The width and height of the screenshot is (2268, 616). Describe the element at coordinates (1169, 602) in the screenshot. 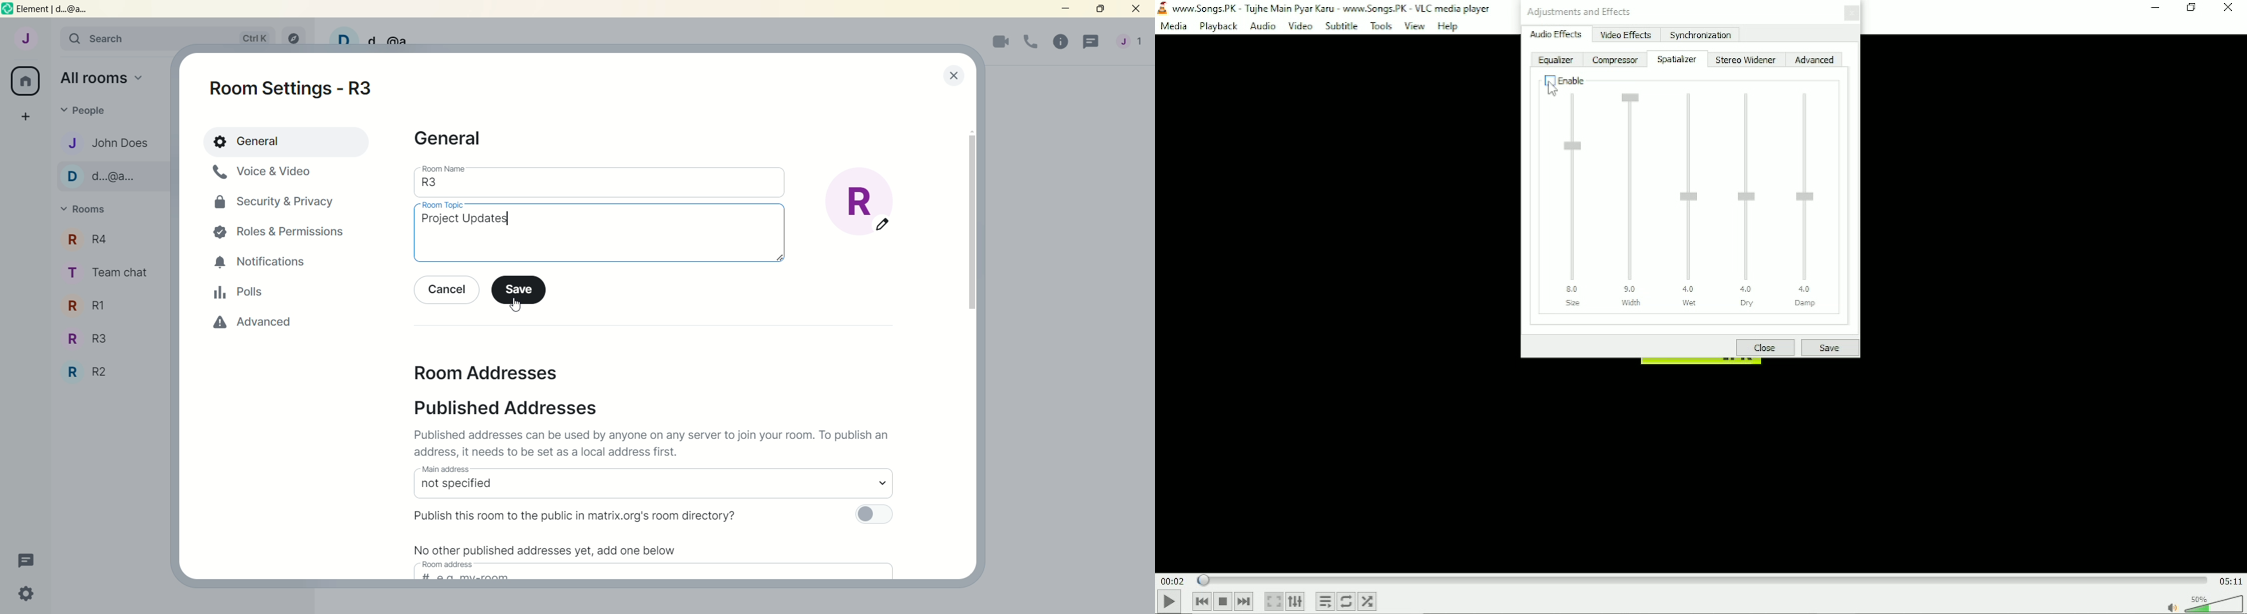

I see `Play` at that location.